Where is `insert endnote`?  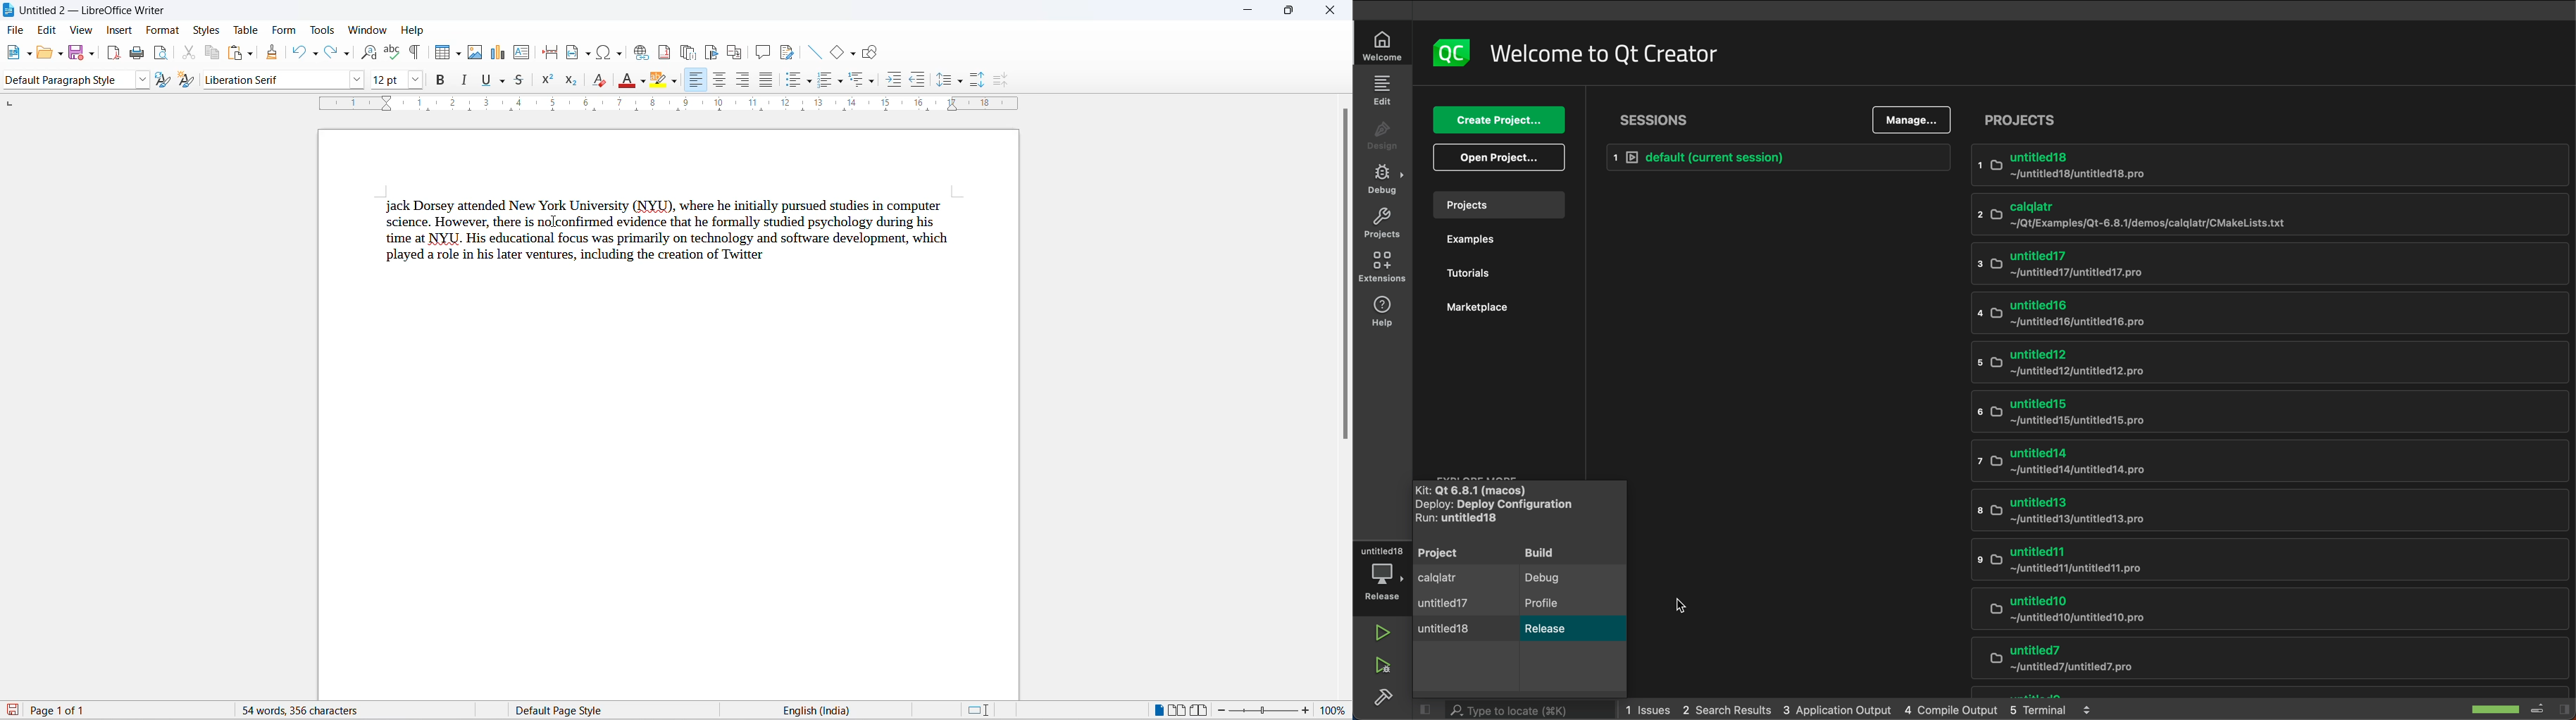
insert endnote is located at coordinates (686, 52).